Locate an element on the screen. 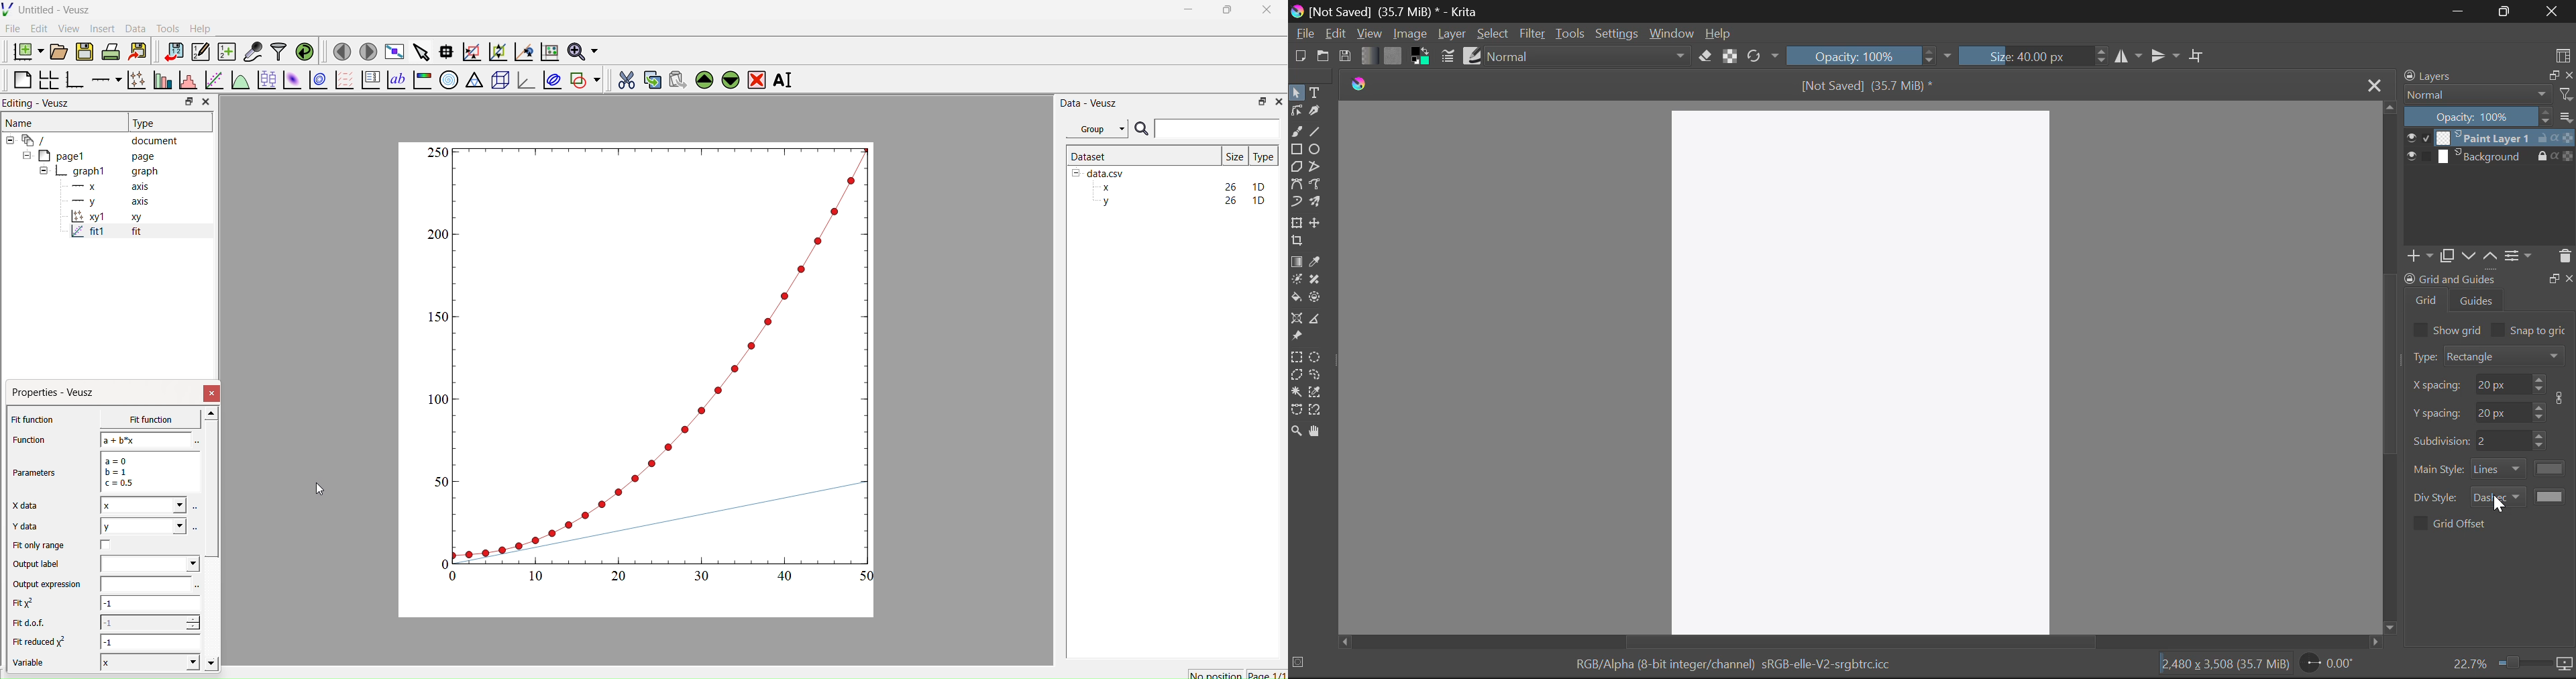  Help is located at coordinates (1719, 33).